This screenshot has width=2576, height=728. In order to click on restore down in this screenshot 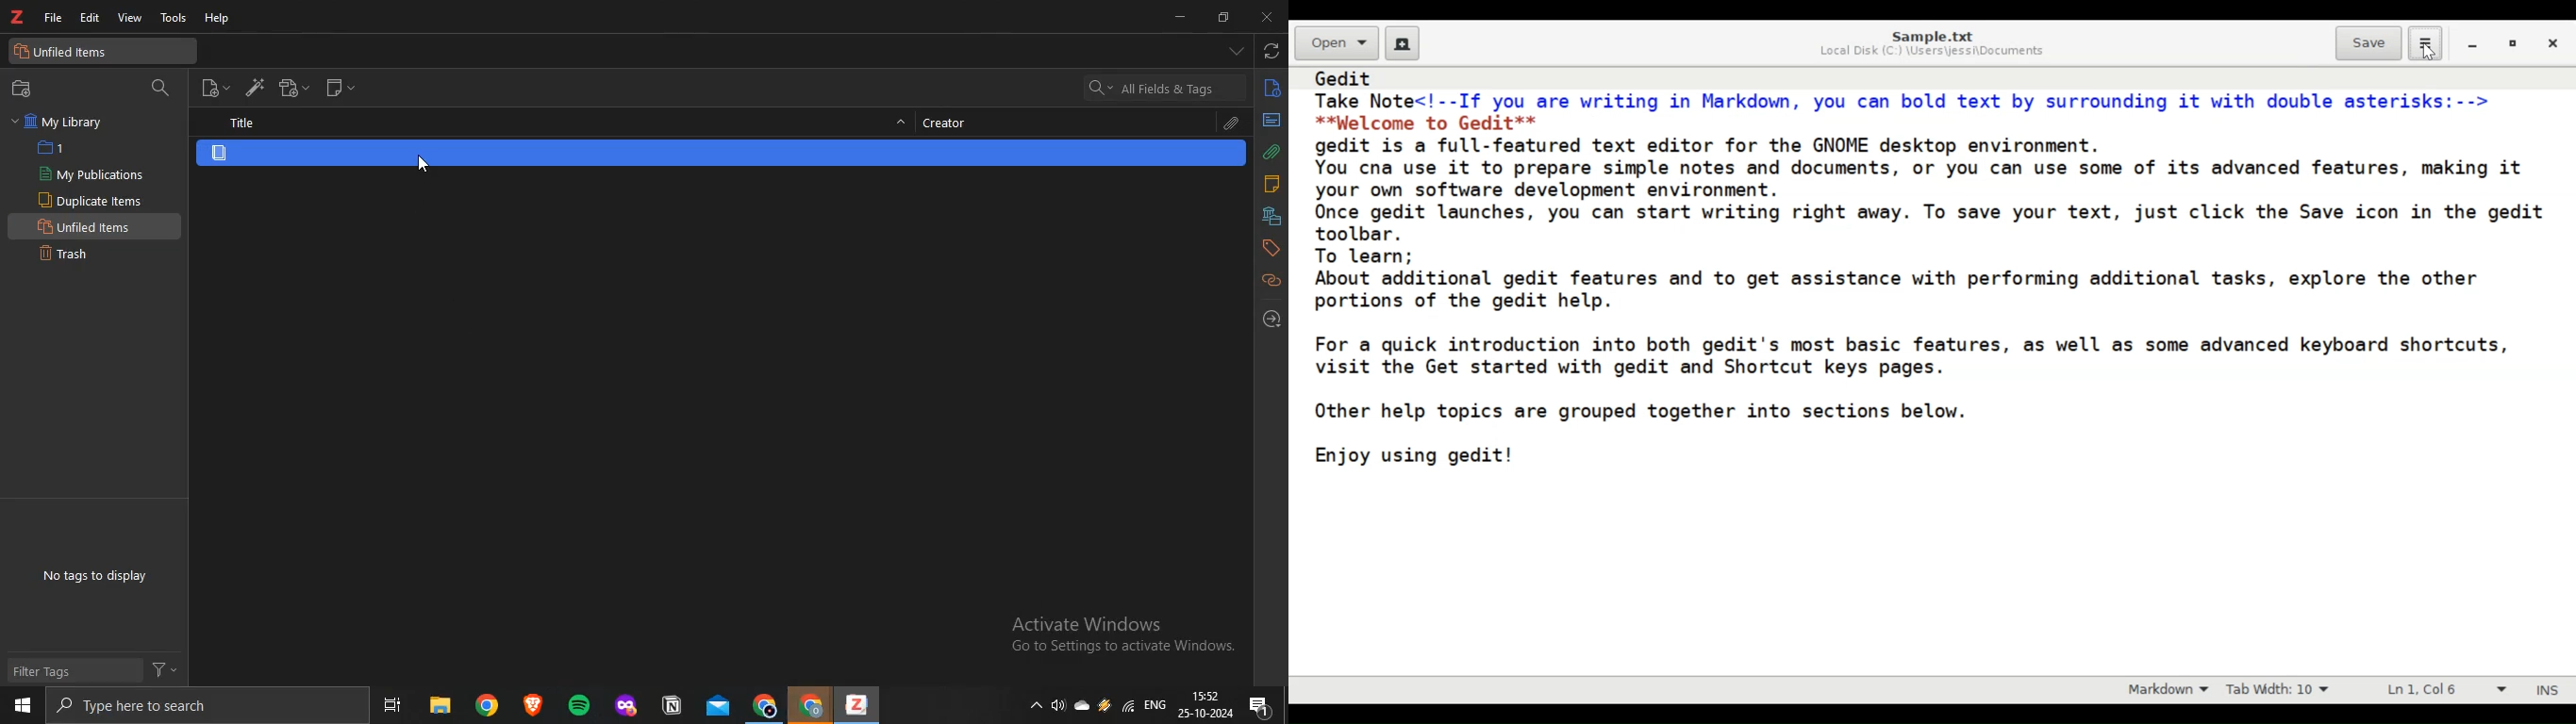, I will do `click(1223, 19)`.